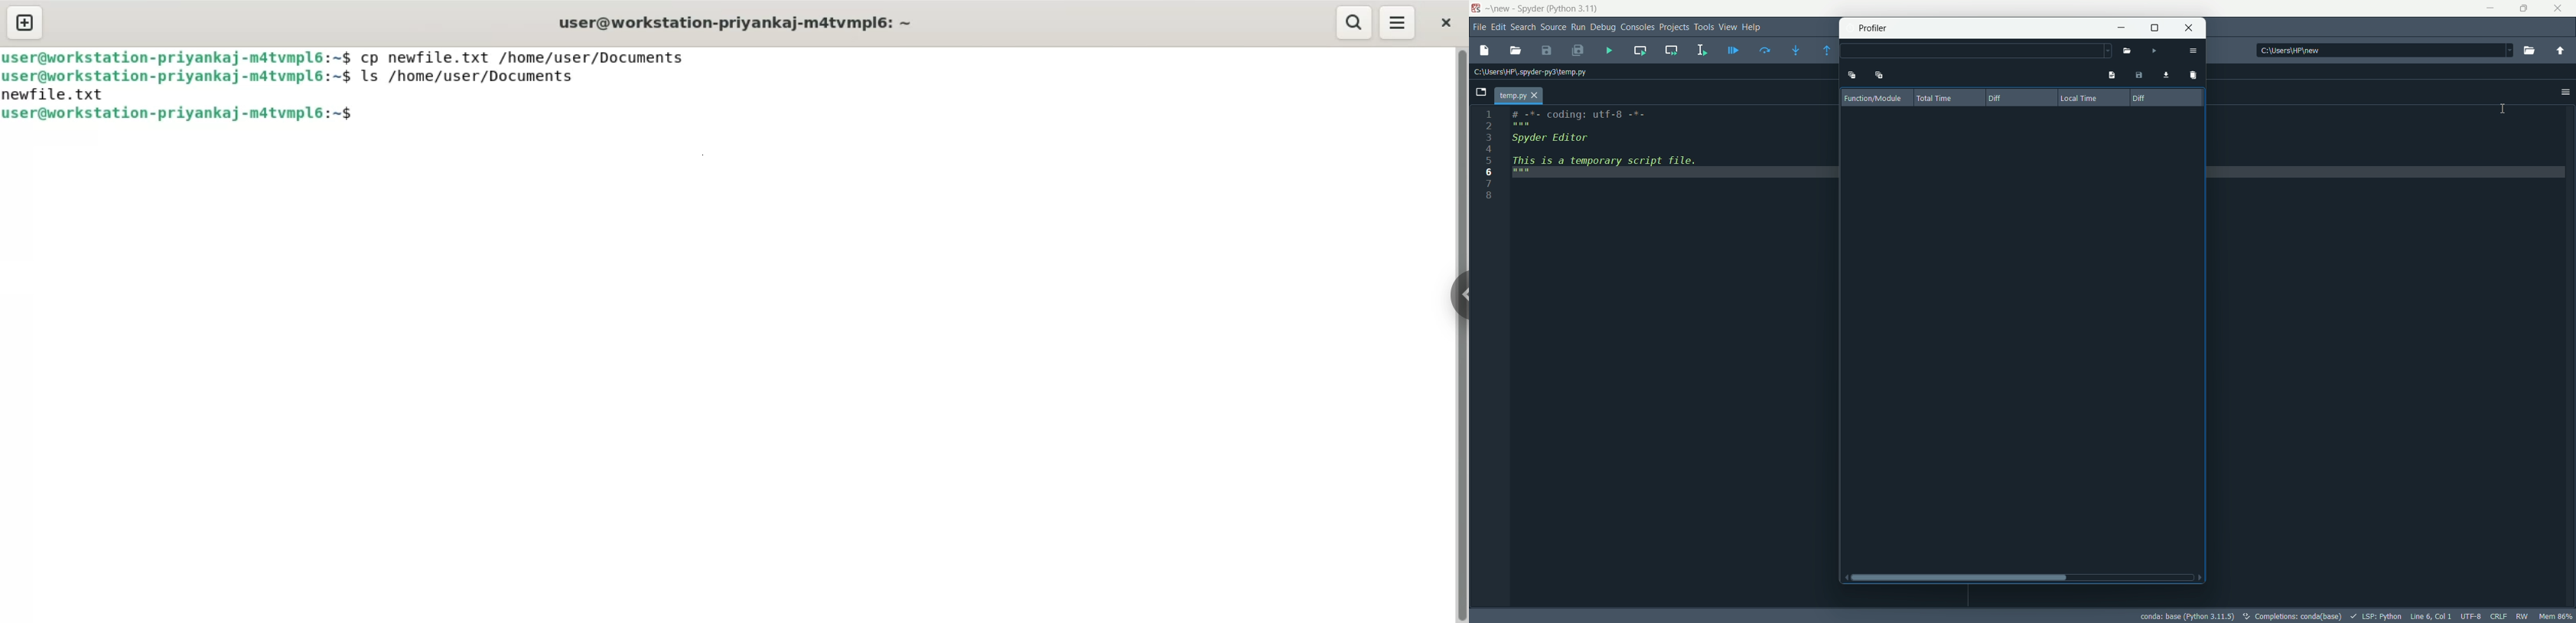 This screenshot has height=644, width=2576. Describe the element at coordinates (2561, 46) in the screenshot. I see `parent directory` at that location.